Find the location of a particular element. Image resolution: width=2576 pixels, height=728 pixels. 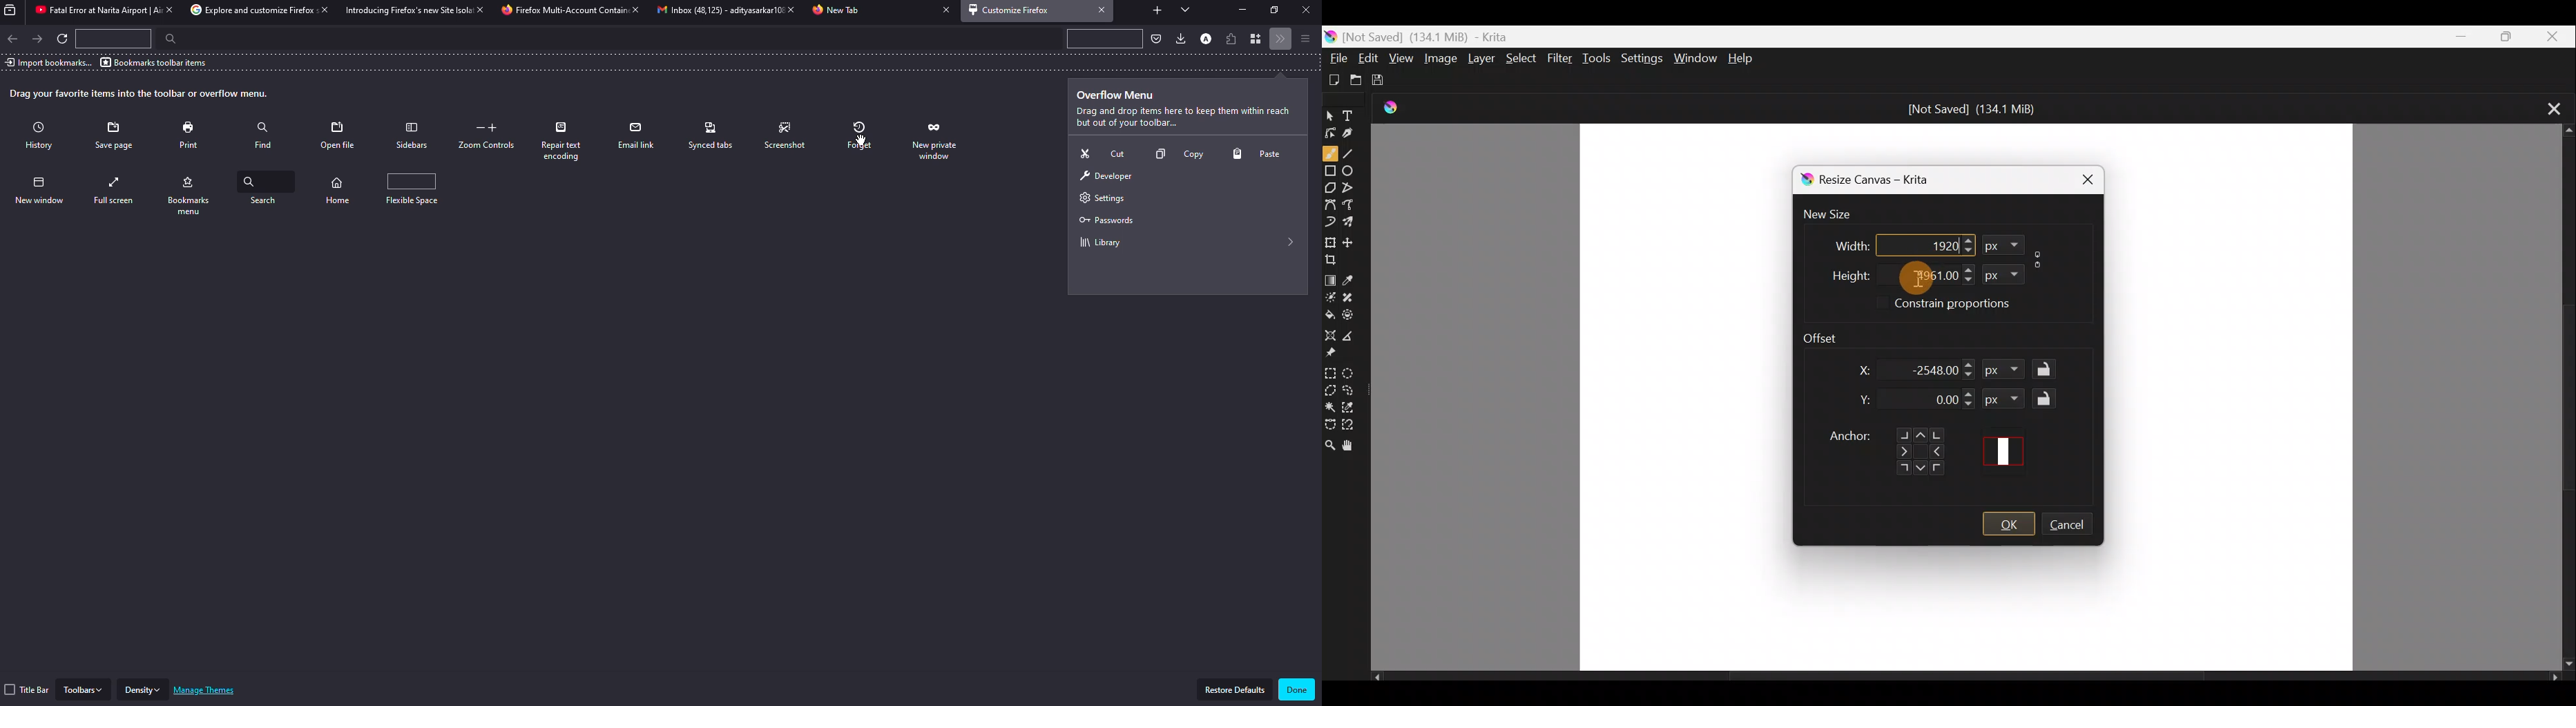

Fill a contiguous area of colour with colour/fill a selection is located at coordinates (1330, 313).